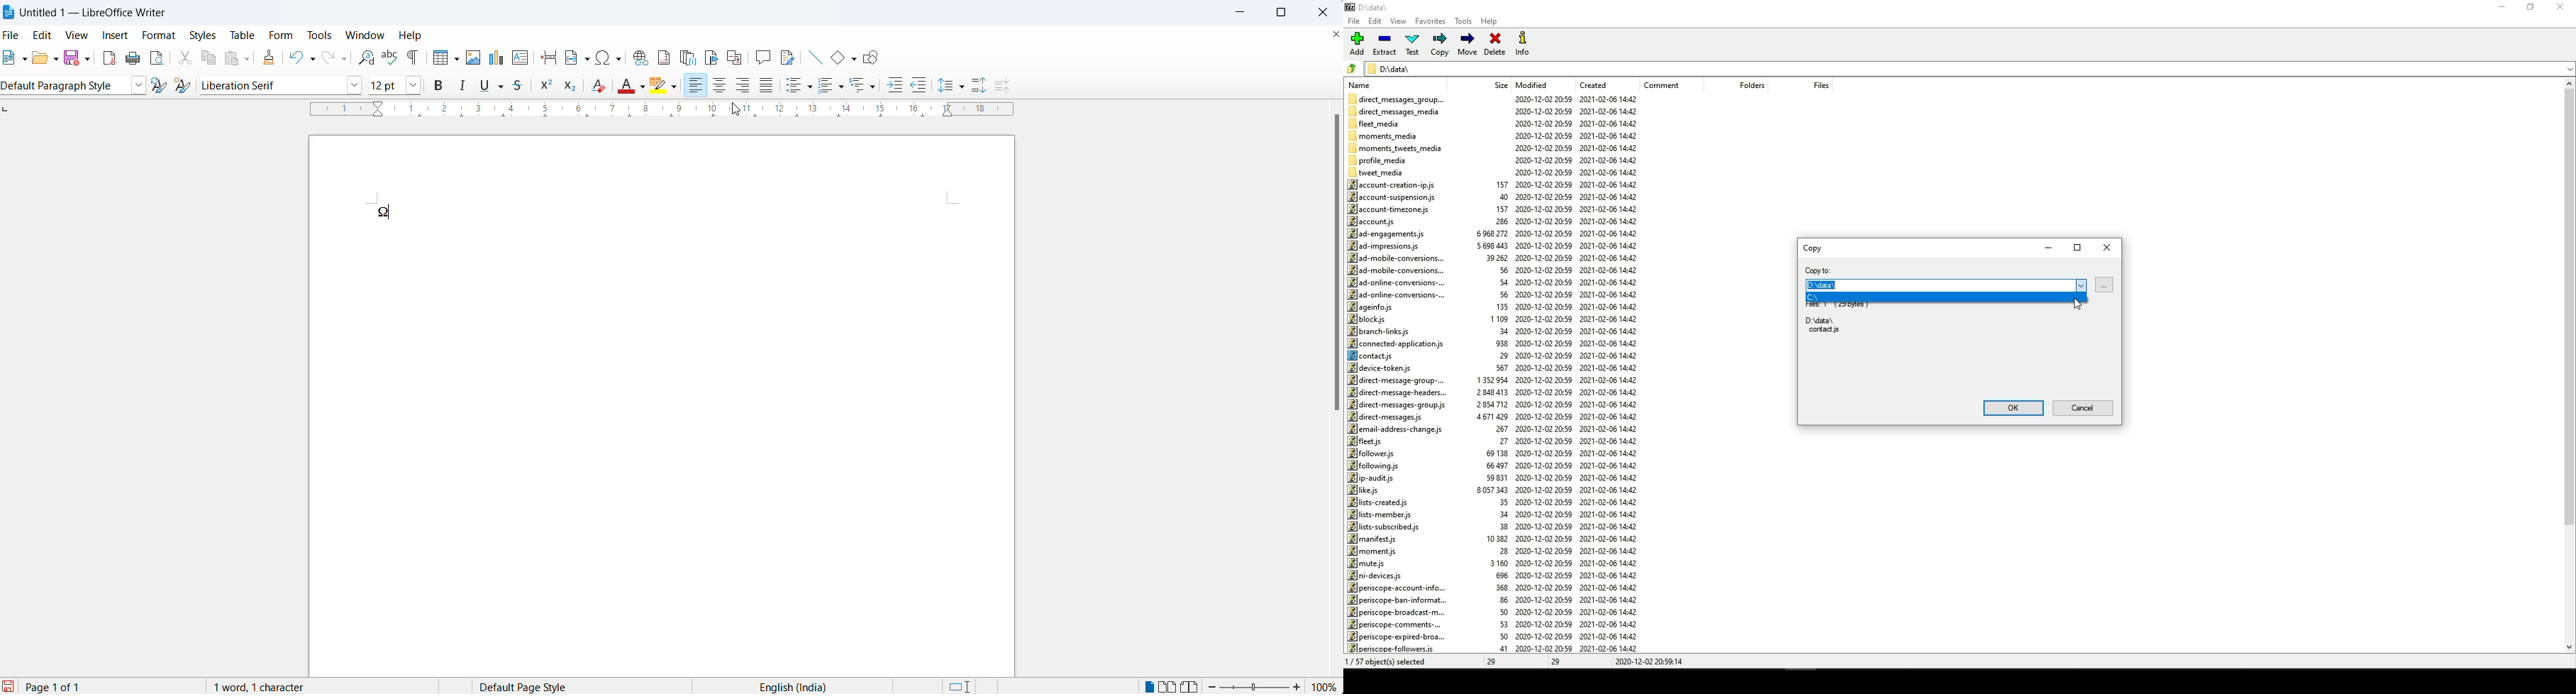 The height and width of the screenshot is (700, 2576). I want to click on character highlighting icon, so click(659, 89).